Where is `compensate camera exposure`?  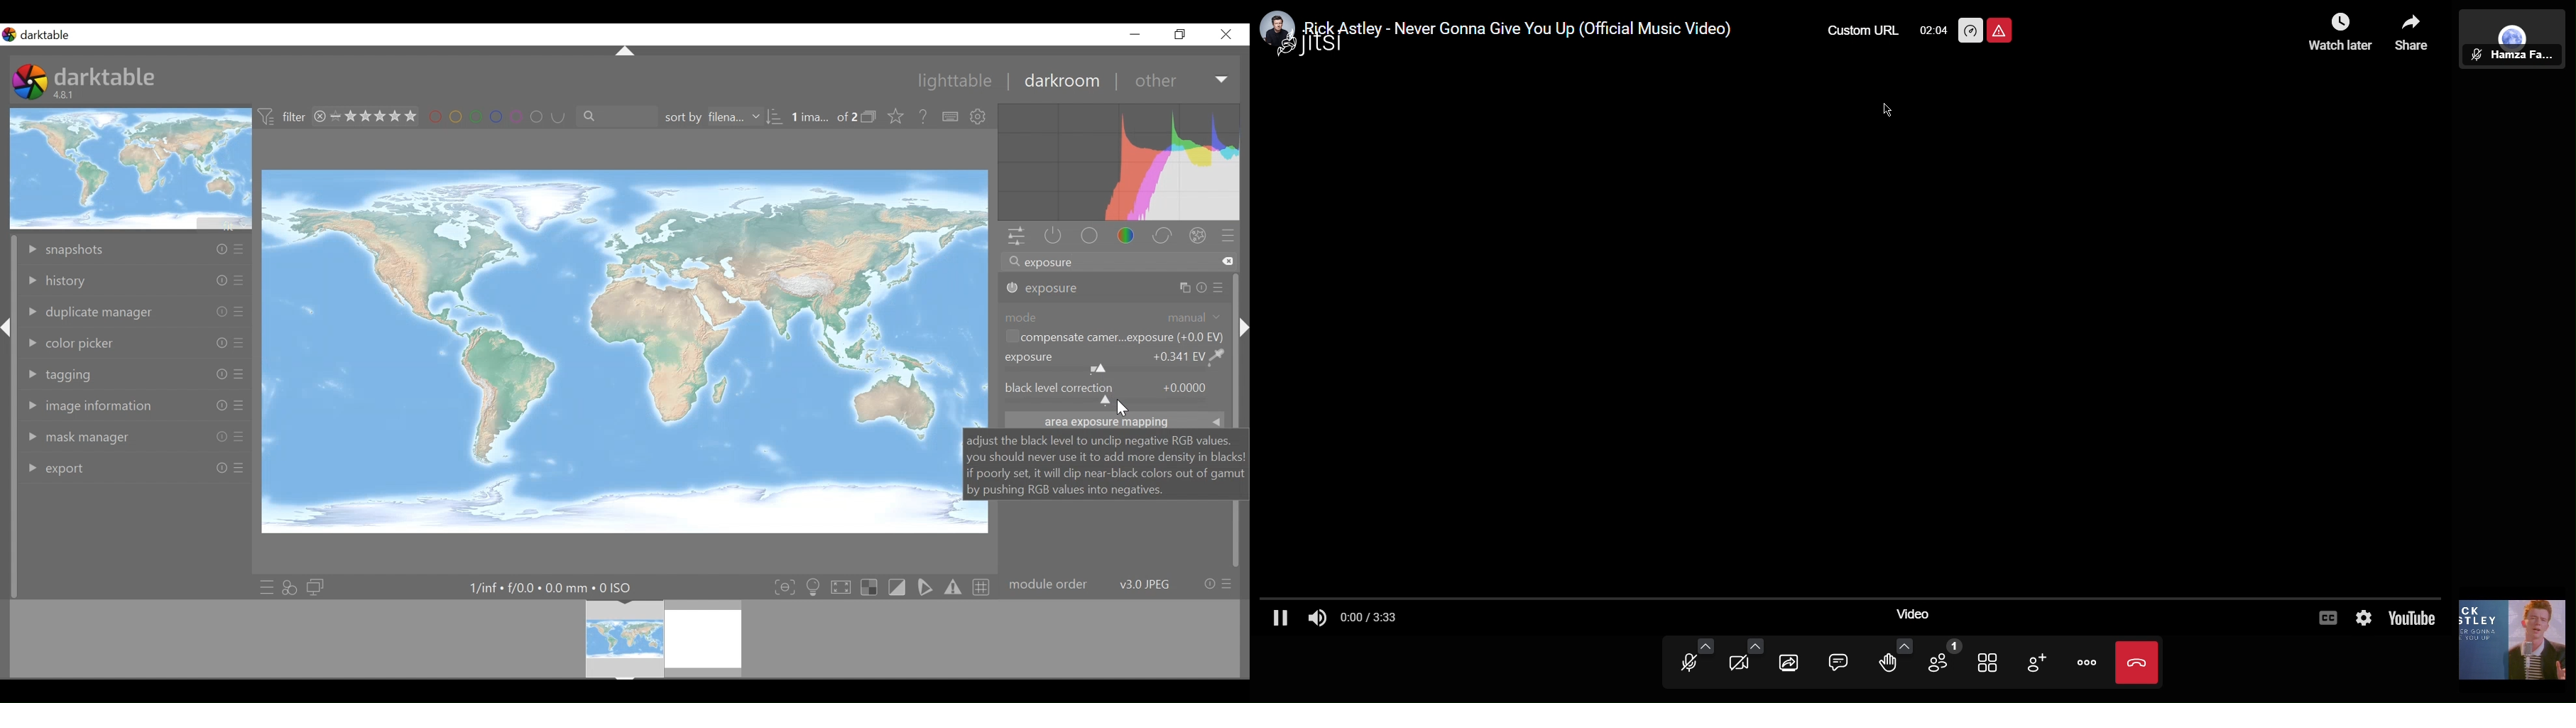 compensate camera exposure is located at coordinates (1114, 337).